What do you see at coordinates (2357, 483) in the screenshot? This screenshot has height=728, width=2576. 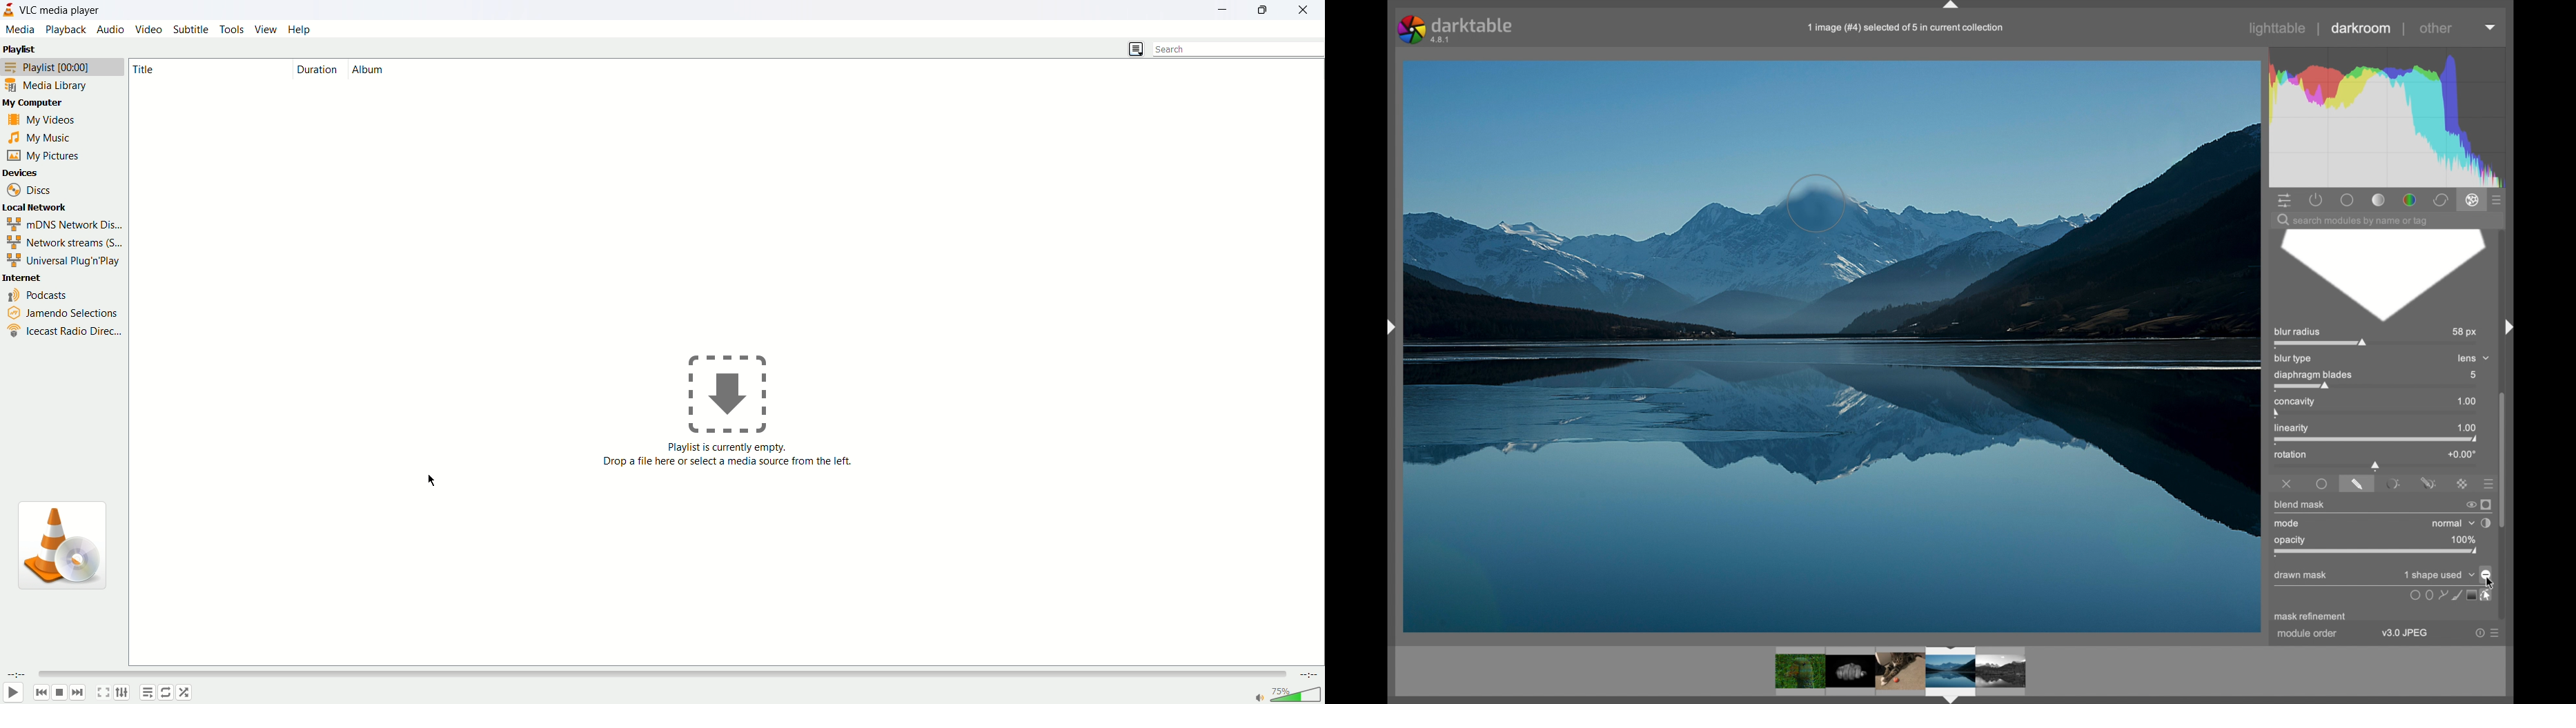 I see `drawnamsk` at bounding box center [2357, 483].